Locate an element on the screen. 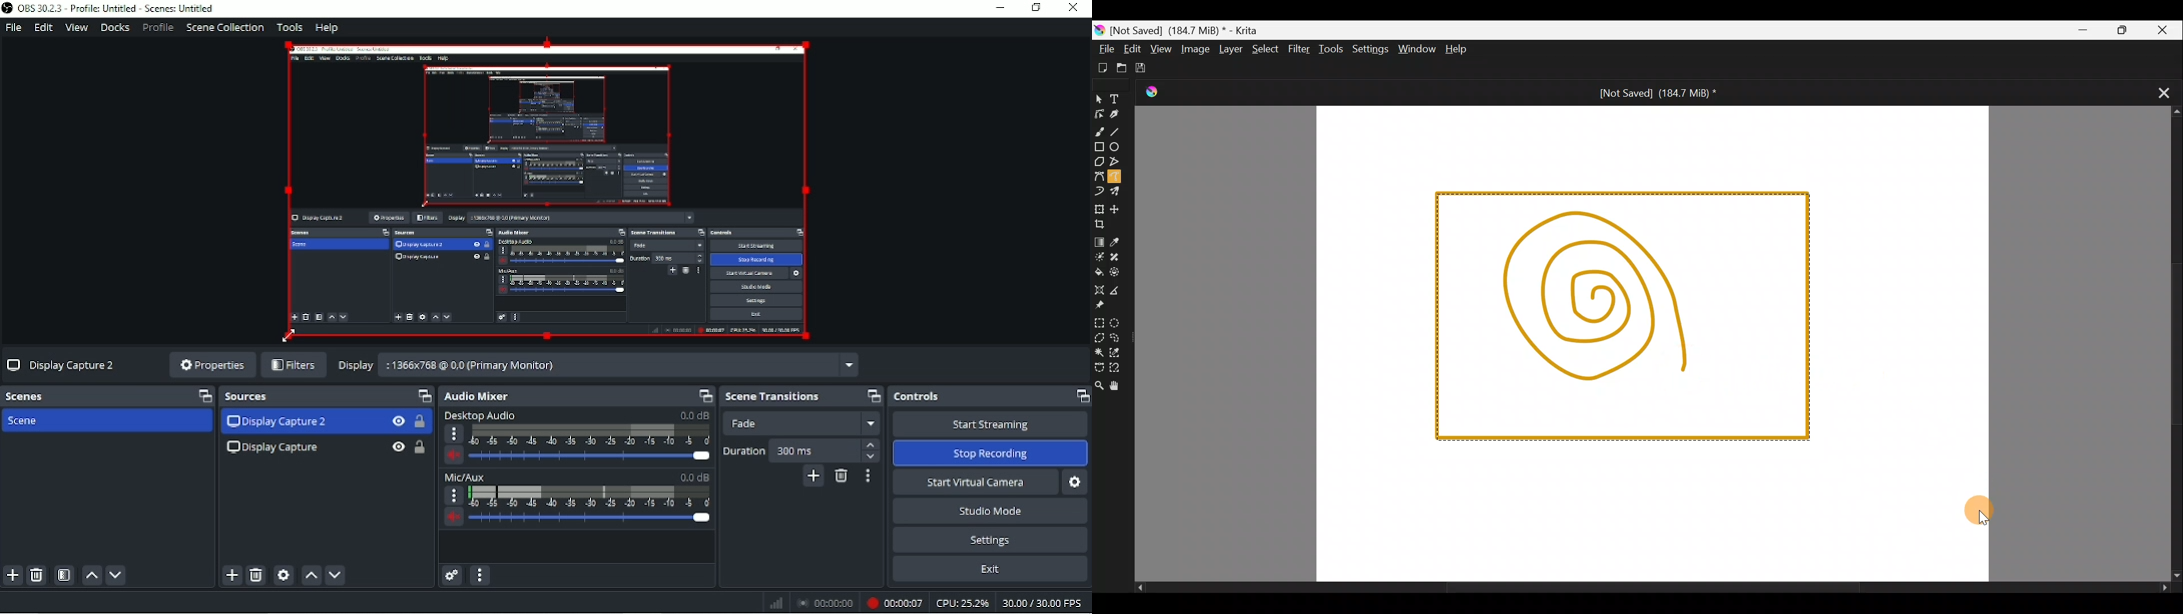 This screenshot has height=616, width=2184. Move source(s) up is located at coordinates (311, 576).